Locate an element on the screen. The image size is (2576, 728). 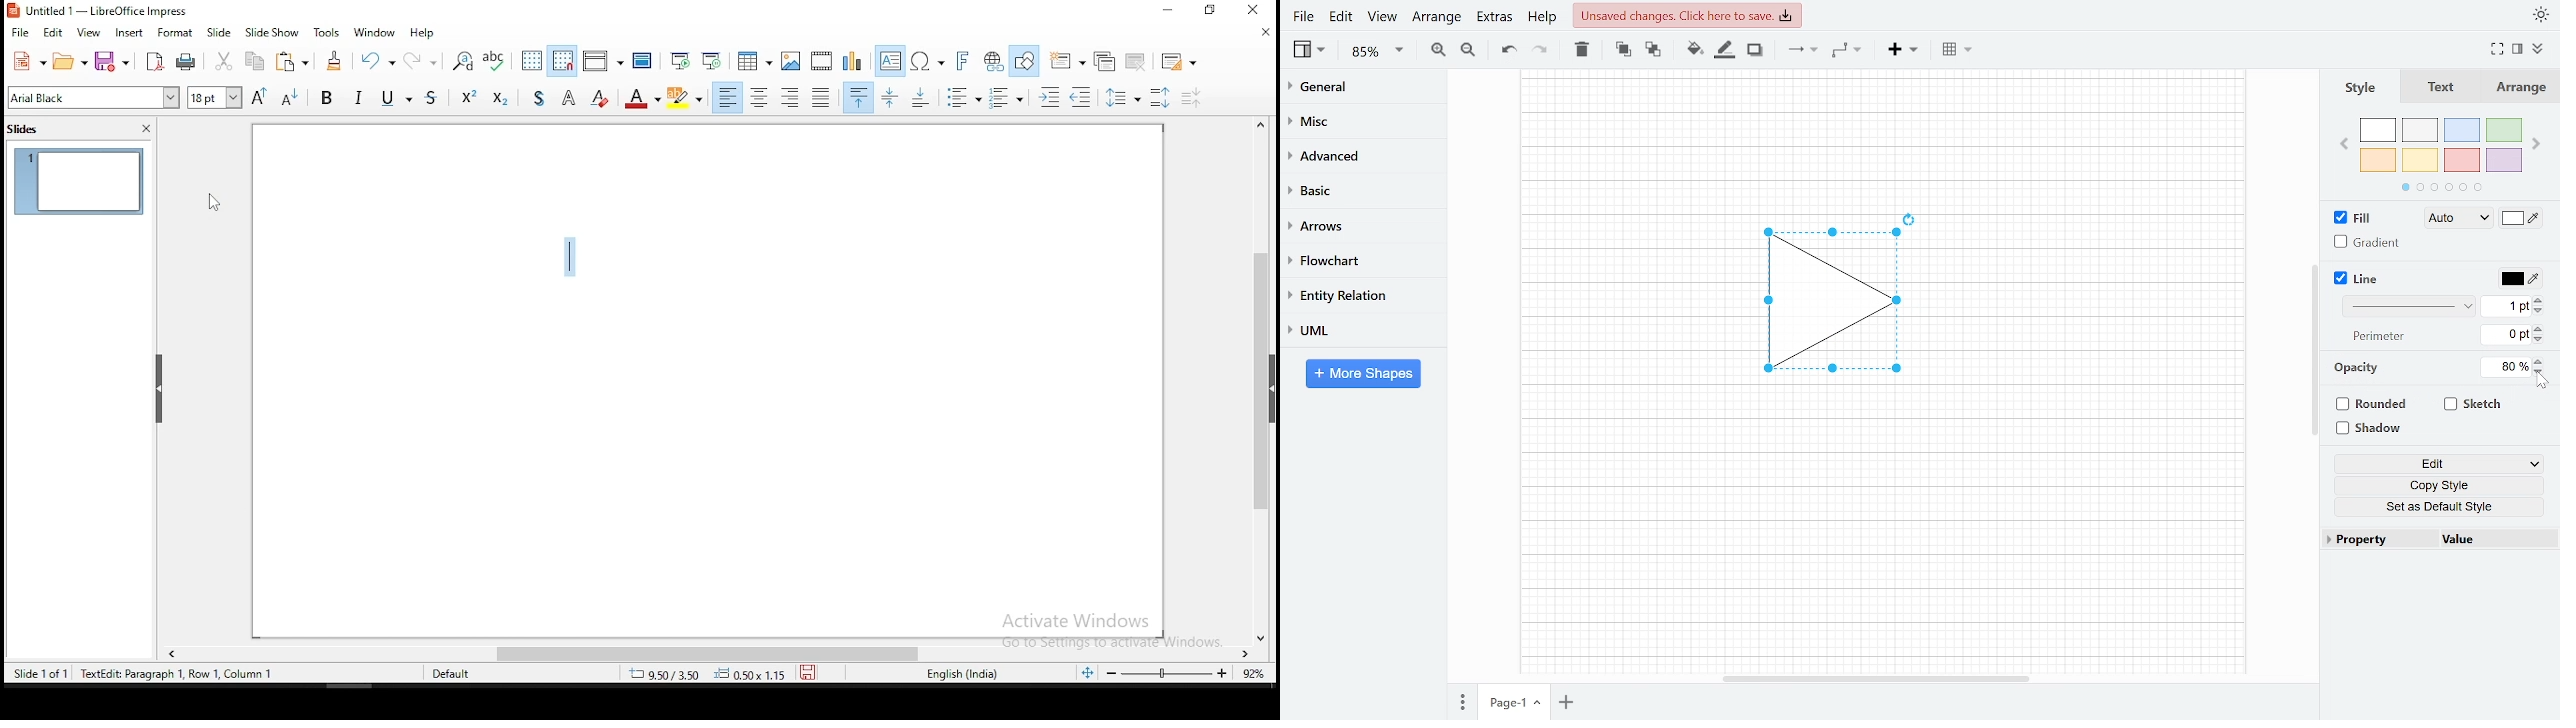
export as pdf is located at coordinates (154, 62).